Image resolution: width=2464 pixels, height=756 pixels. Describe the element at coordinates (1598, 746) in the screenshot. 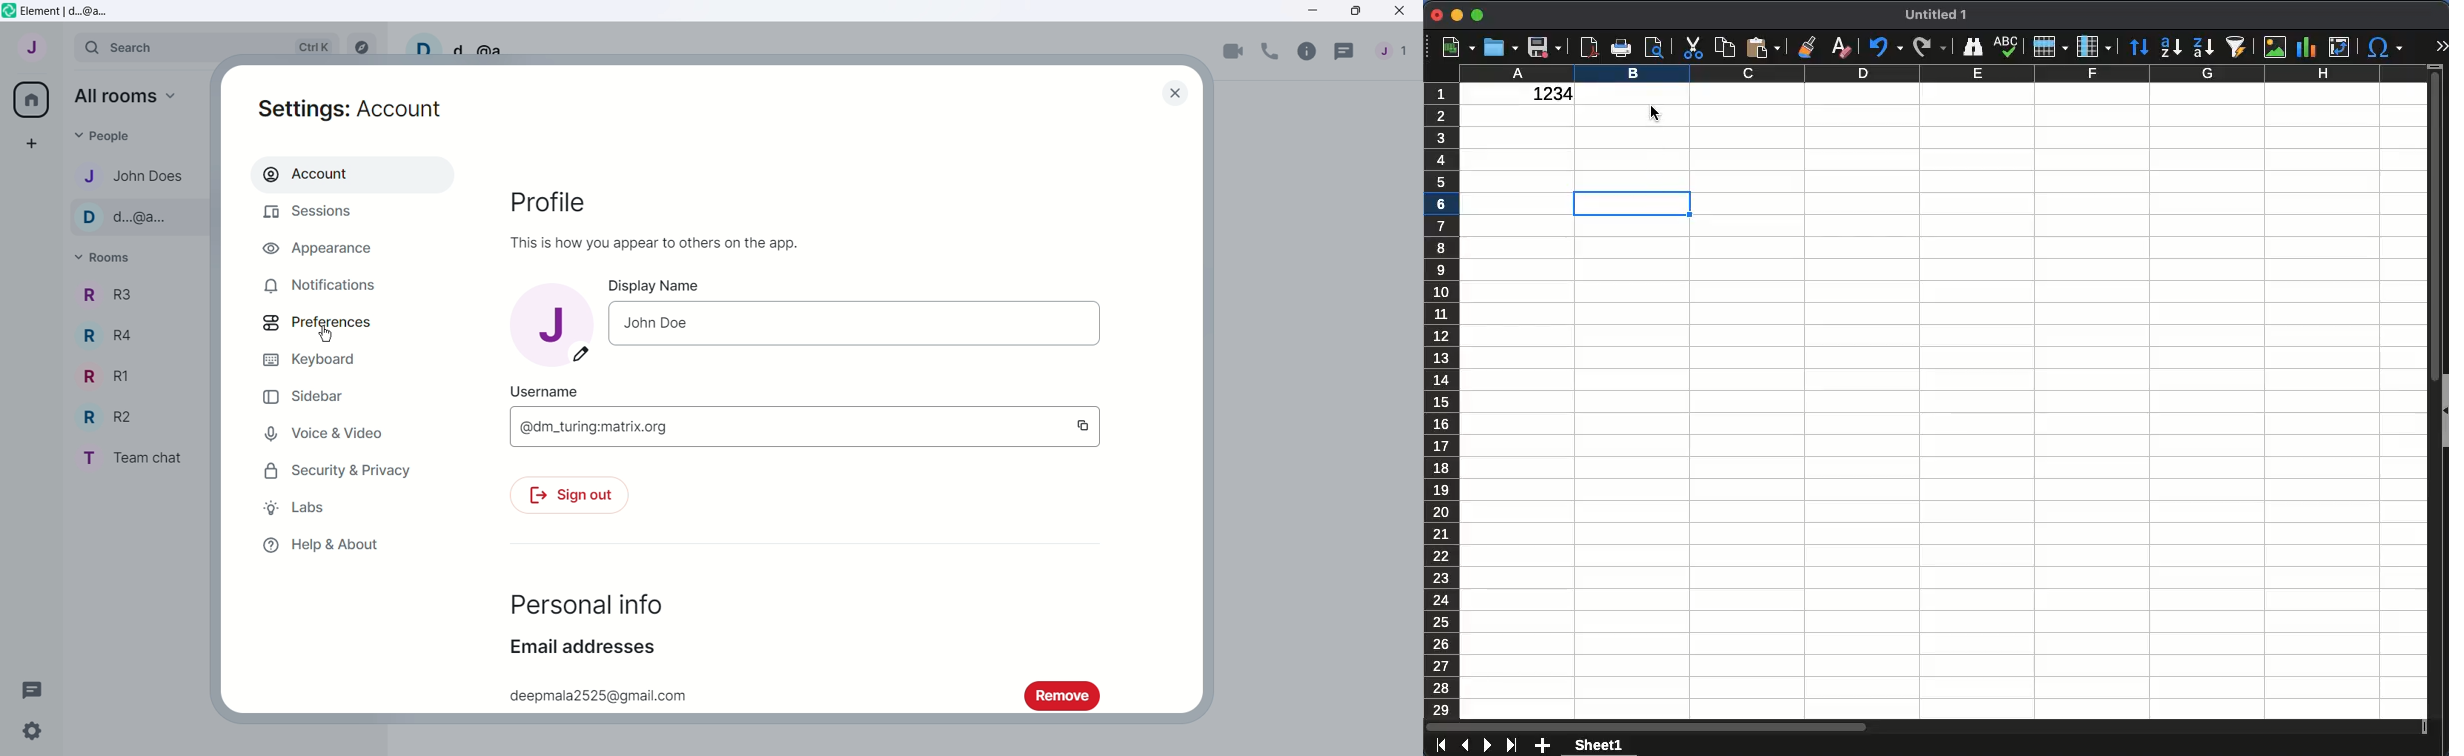

I see `sheet 1` at that location.